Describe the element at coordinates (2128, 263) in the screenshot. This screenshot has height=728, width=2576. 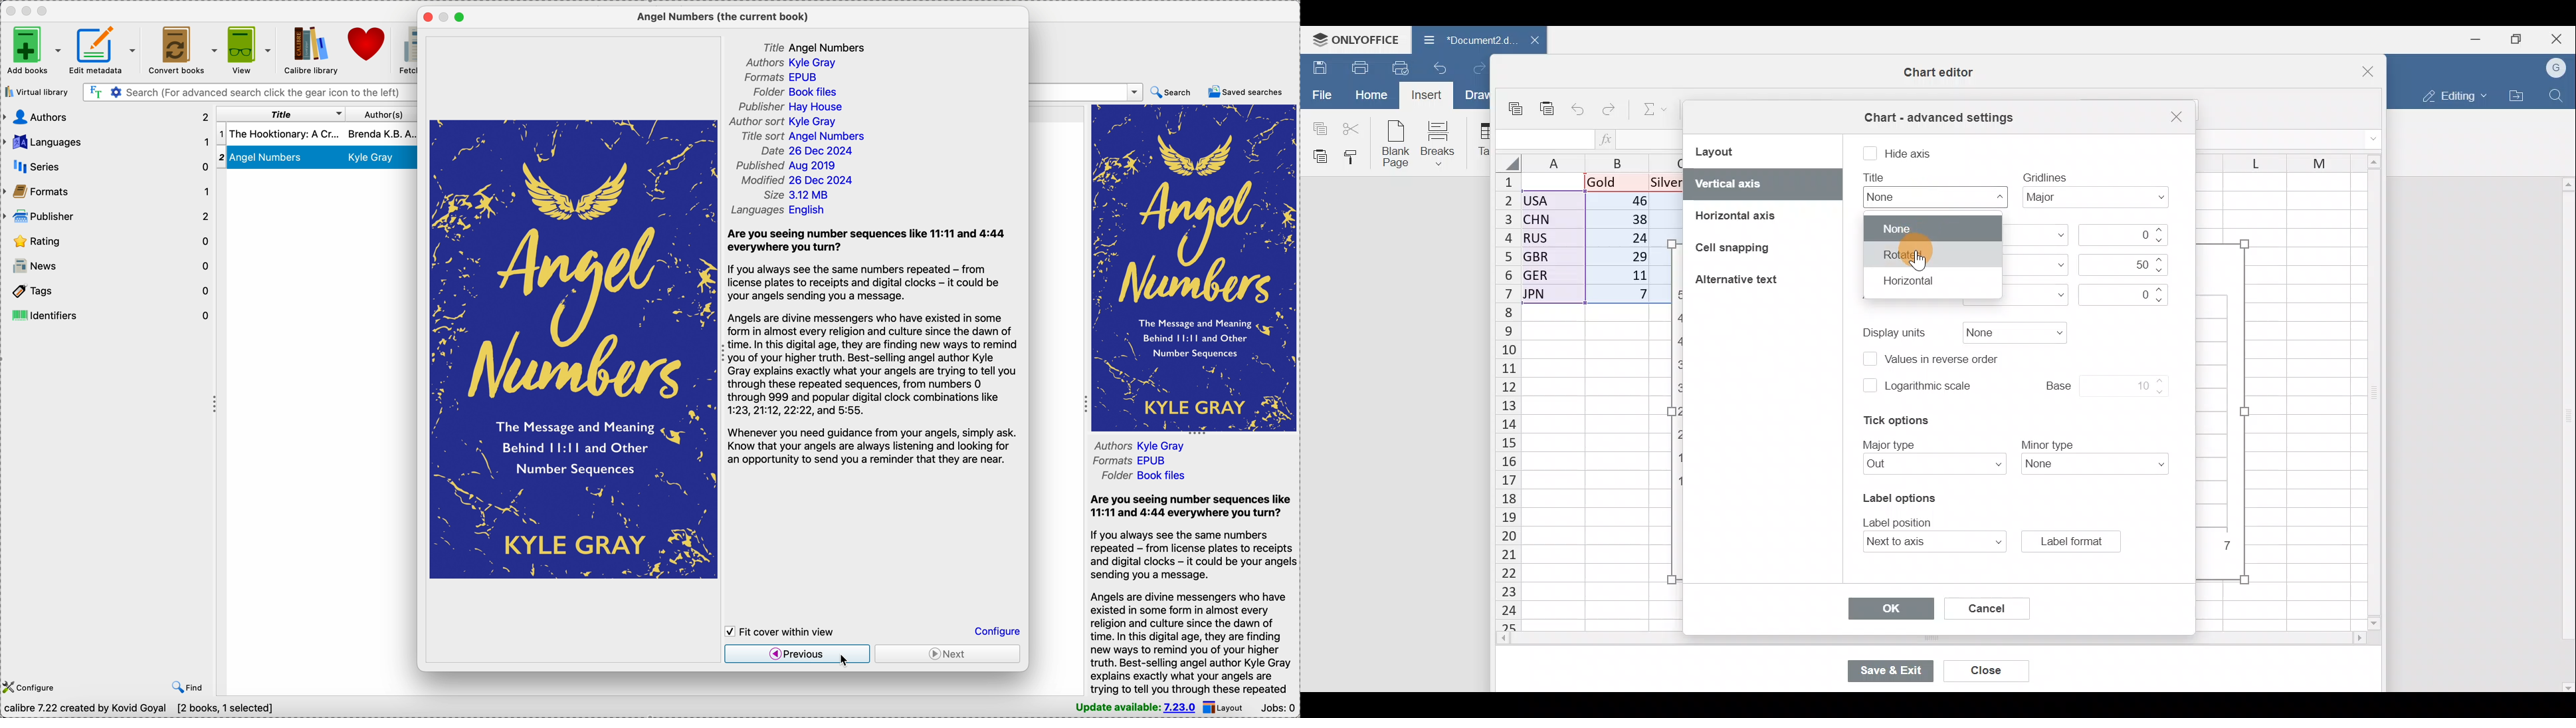
I see `Maximum value` at that location.